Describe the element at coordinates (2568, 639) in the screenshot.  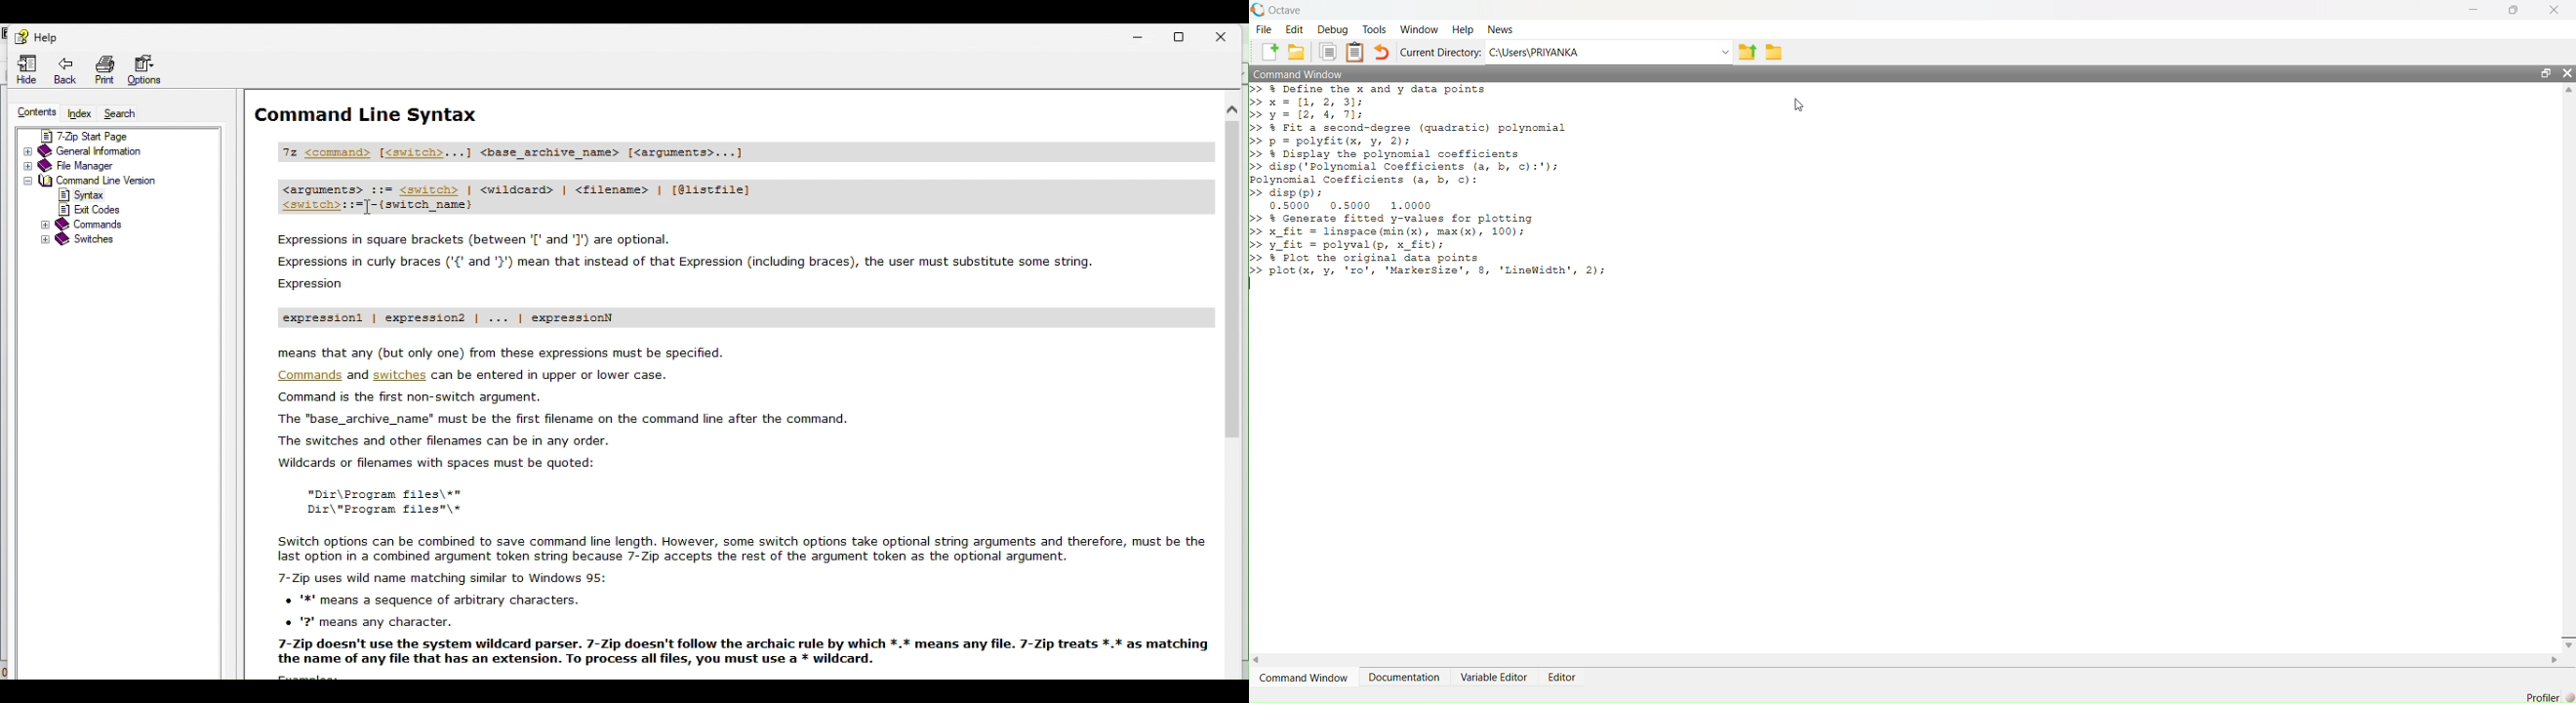
I see `Close` at that location.